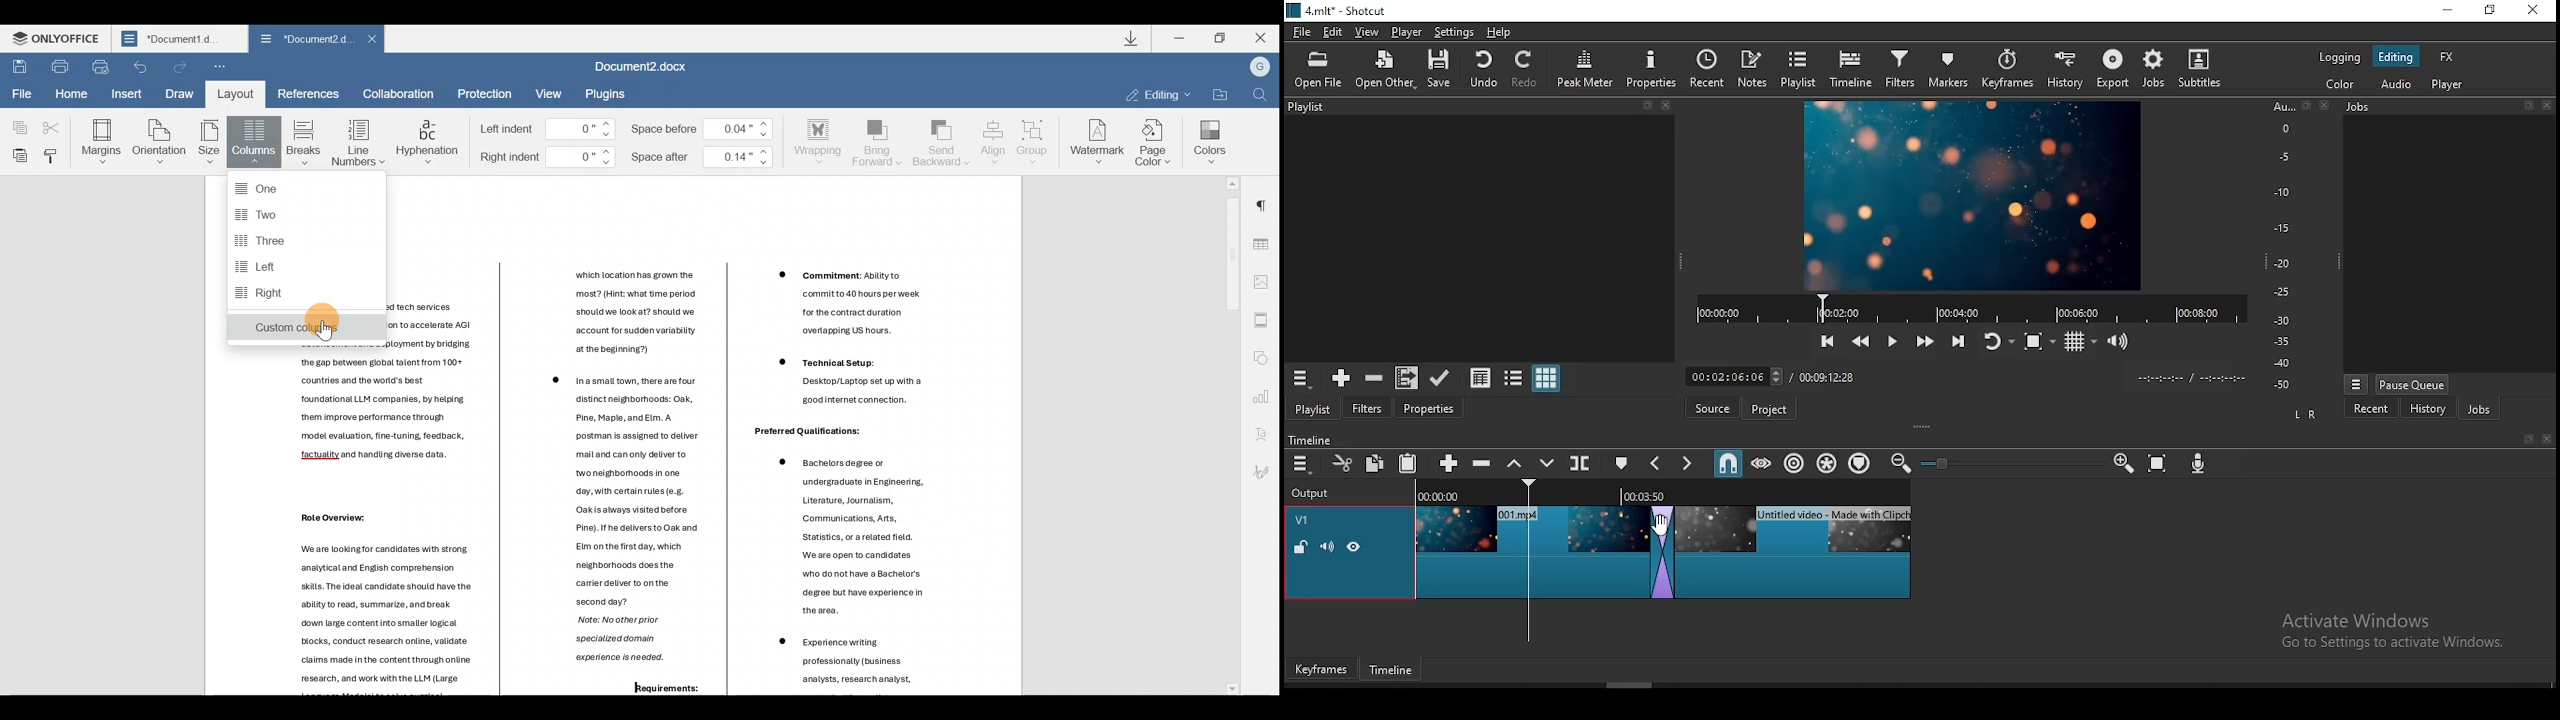  Describe the element at coordinates (180, 91) in the screenshot. I see `Draw` at that location.